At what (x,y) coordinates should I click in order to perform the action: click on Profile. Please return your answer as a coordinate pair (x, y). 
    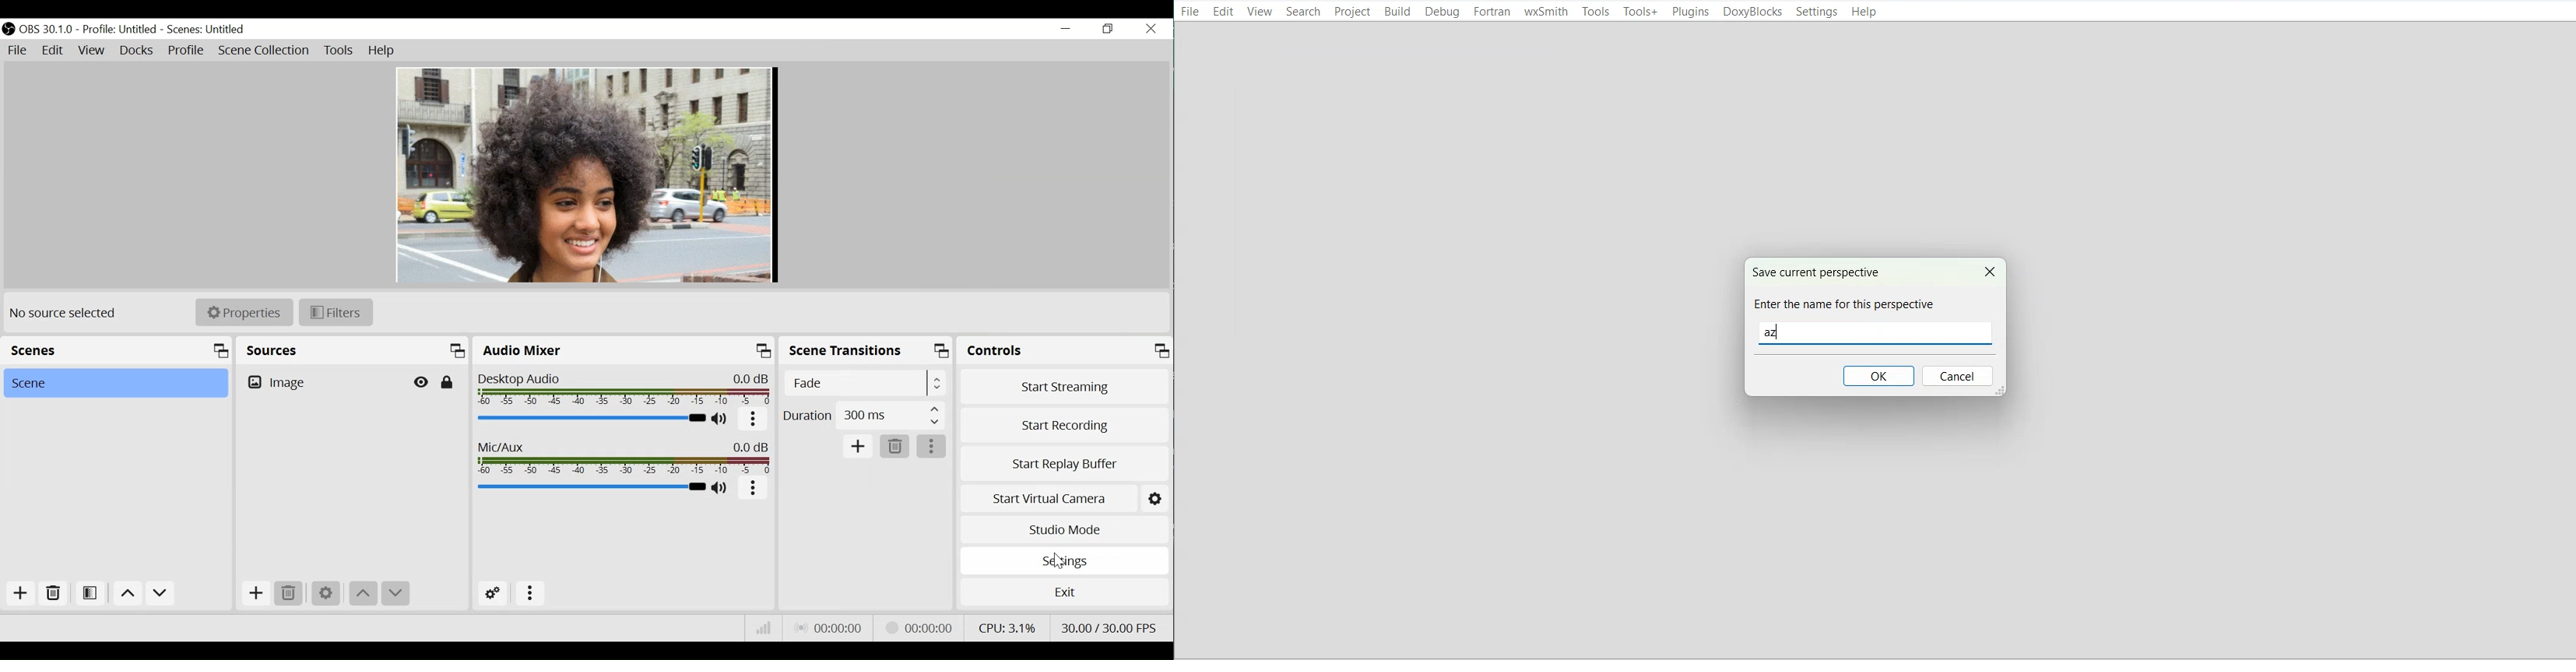
    Looking at the image, I should click on (188, 50).